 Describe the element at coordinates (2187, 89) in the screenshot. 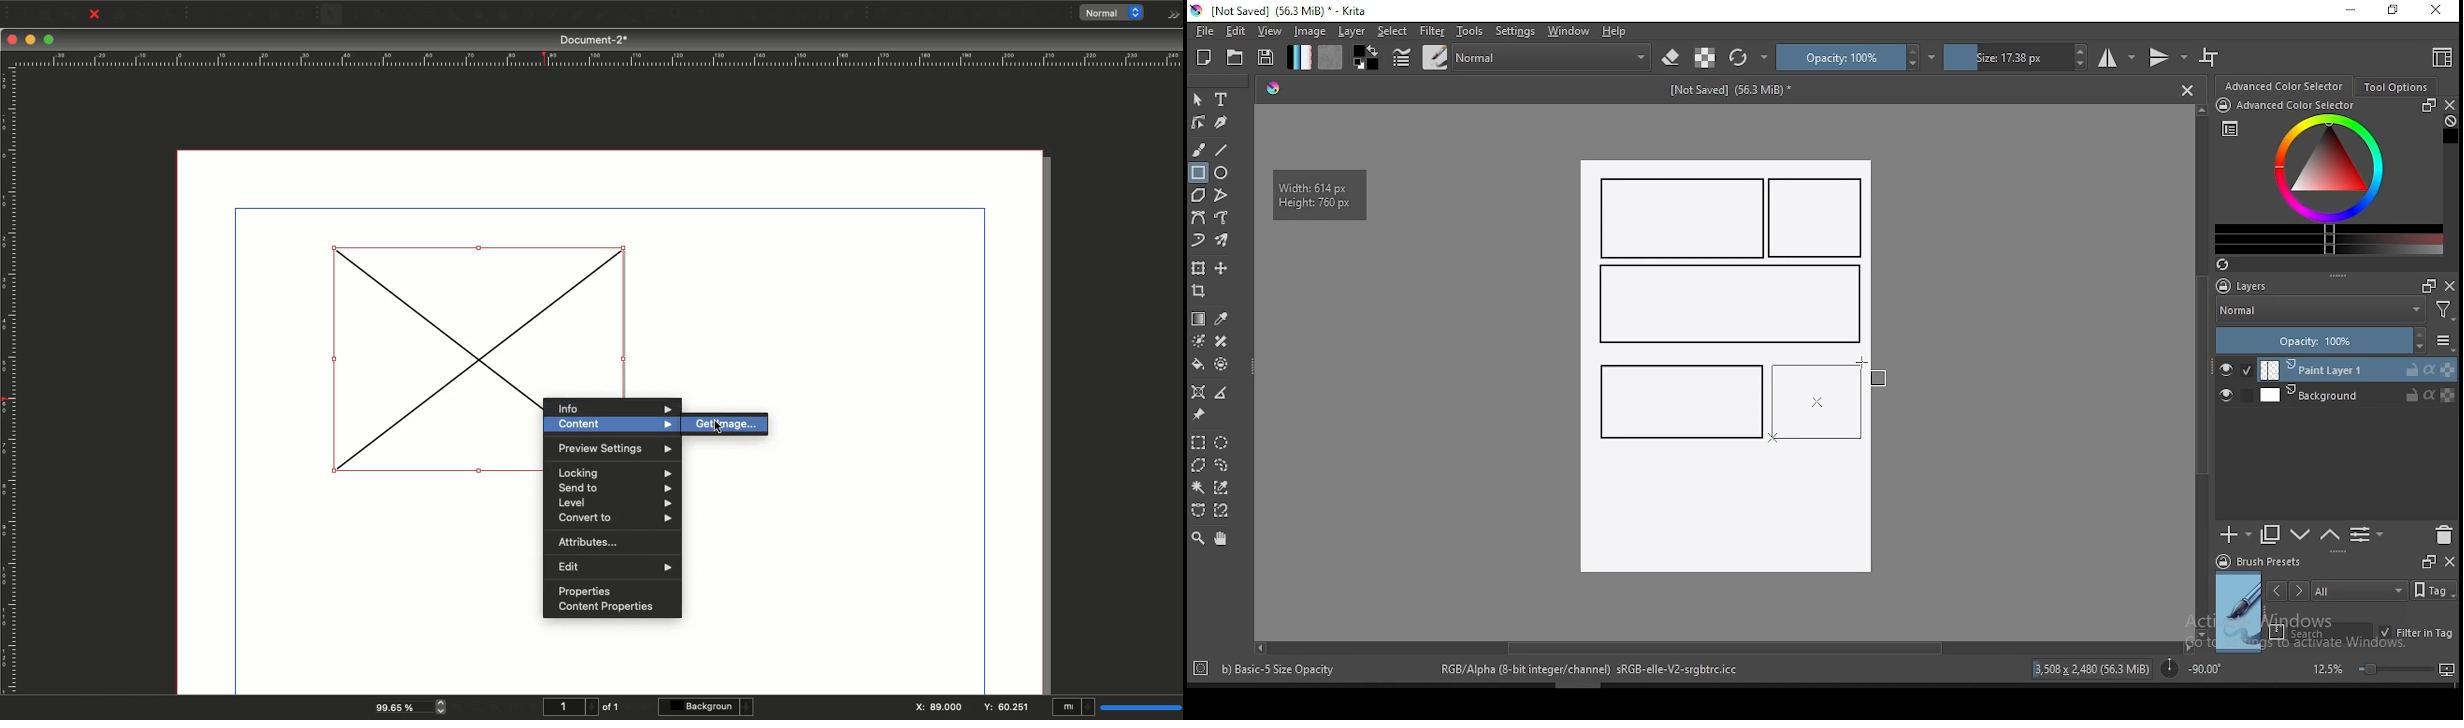

I see `Close` at that location.